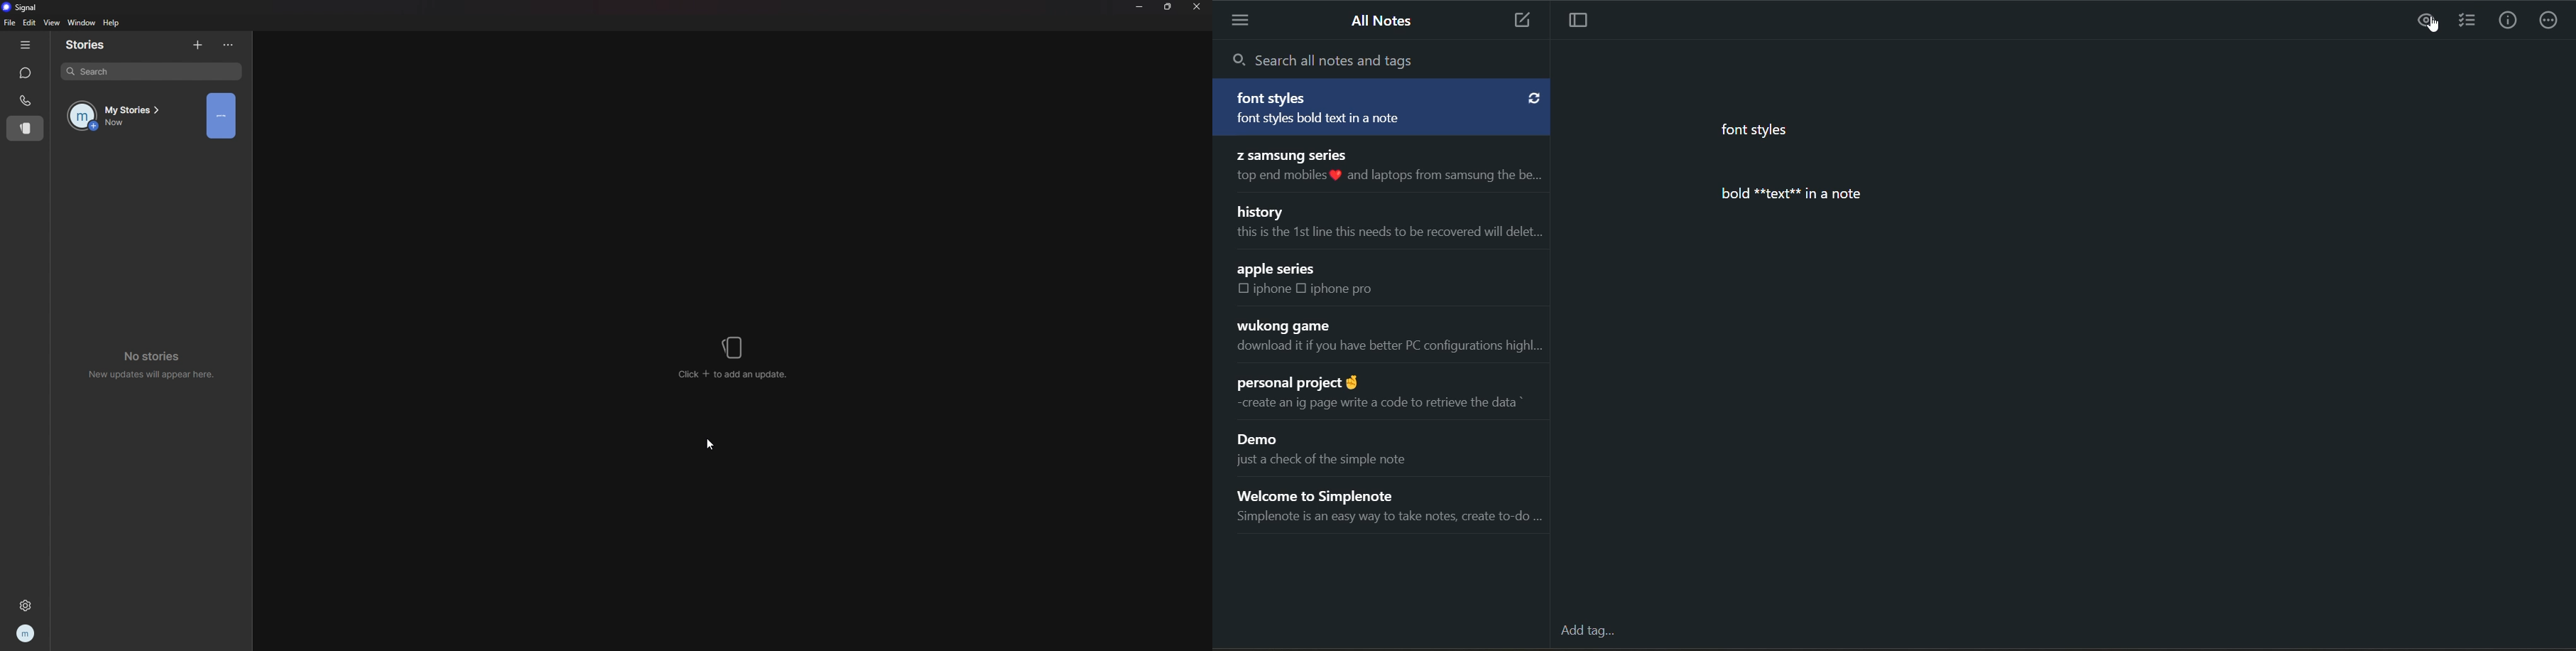  I want to click on font styles, so click(1761, 134).